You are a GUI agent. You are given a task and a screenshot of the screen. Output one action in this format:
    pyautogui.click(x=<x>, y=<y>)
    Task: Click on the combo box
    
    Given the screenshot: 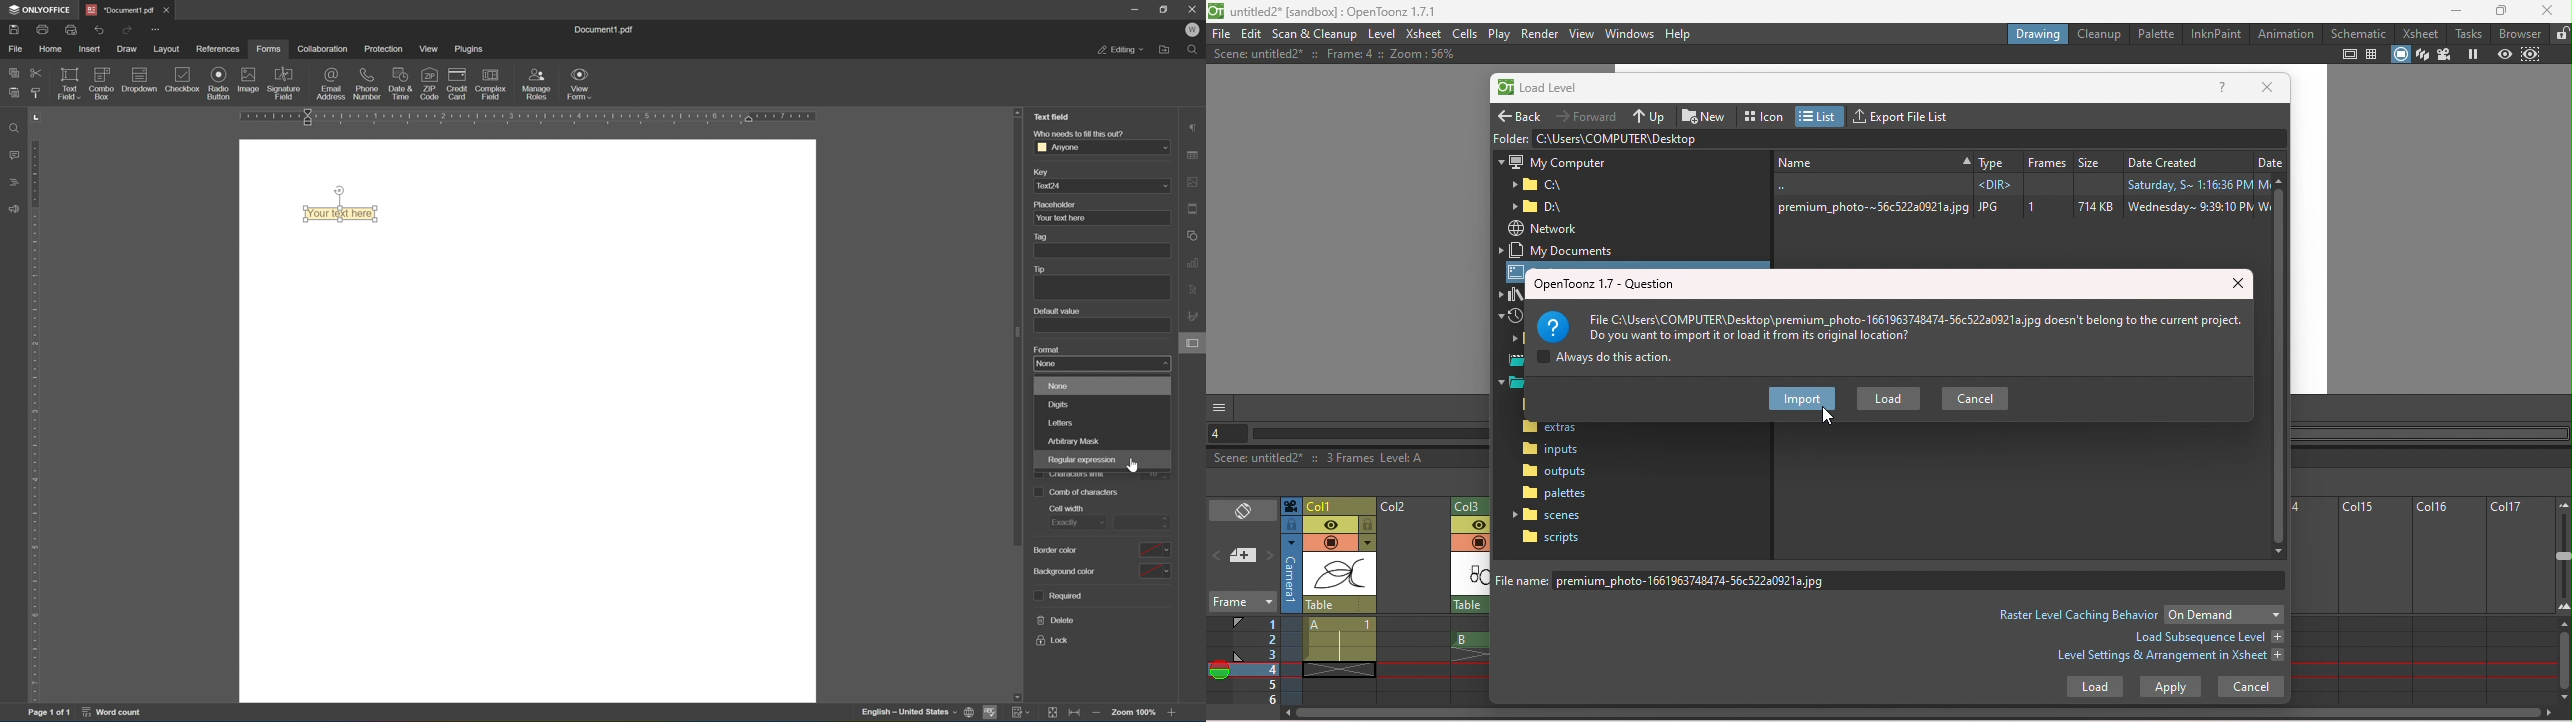 What is the action you would take?
    pyautogui.click(x=102, y=82)
    